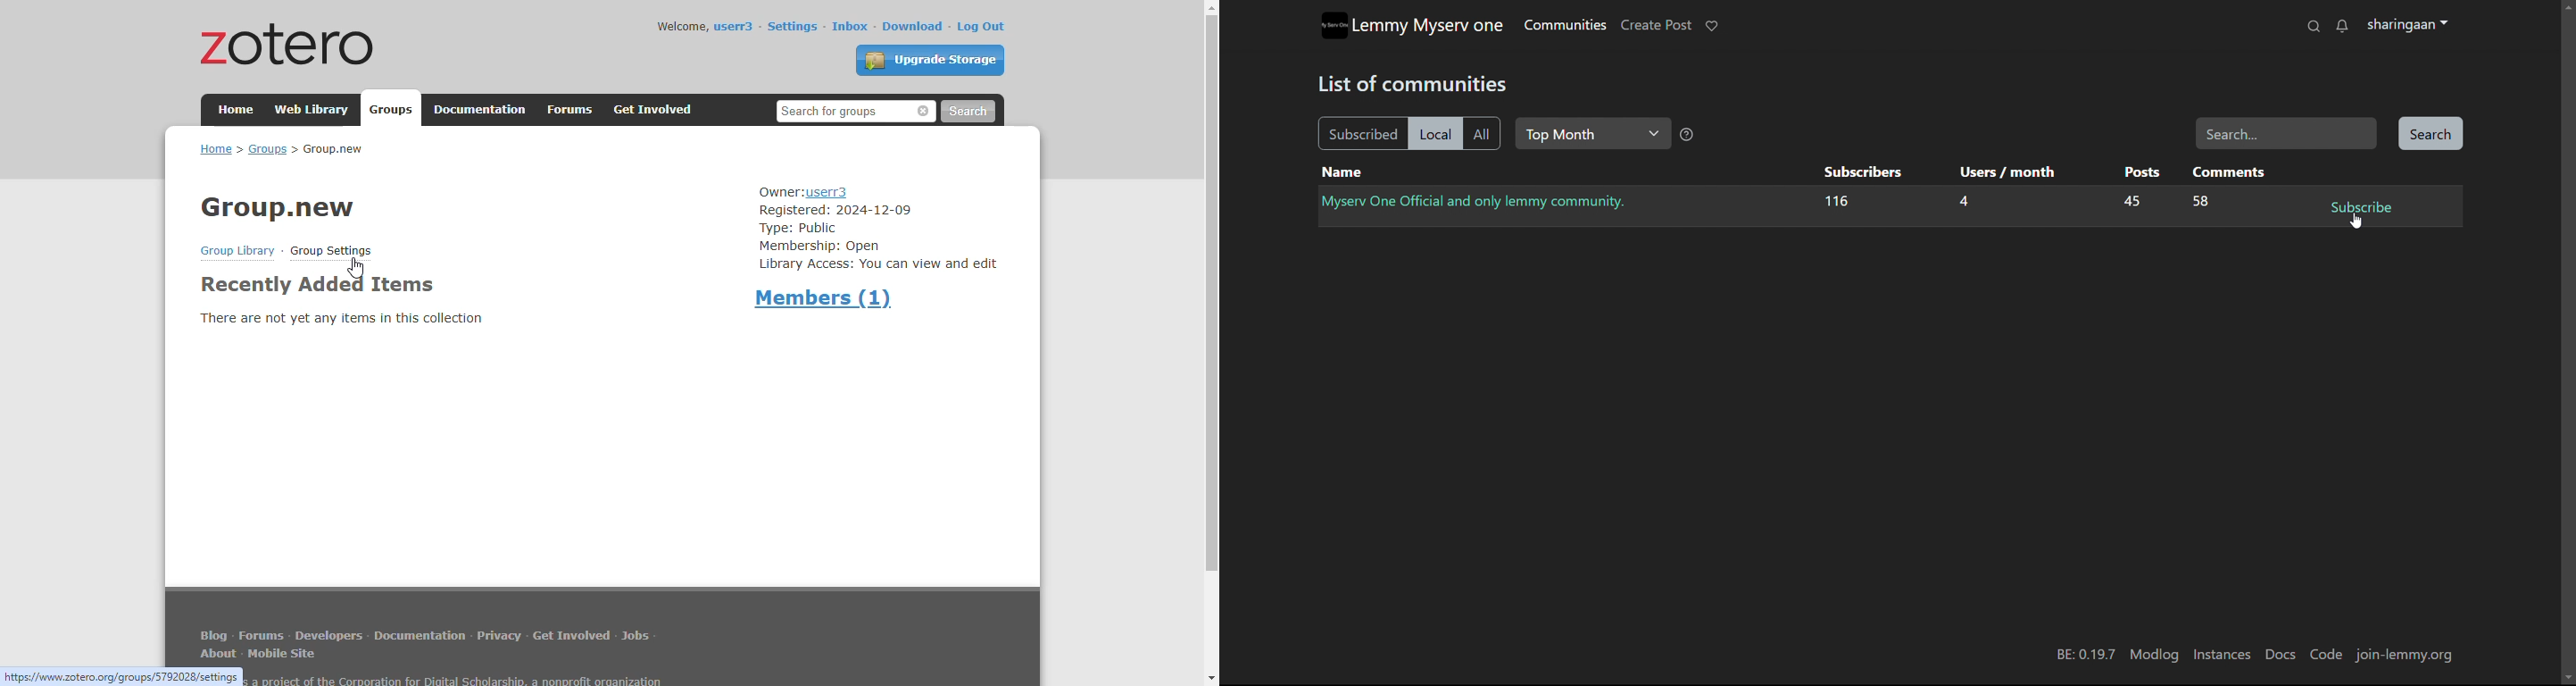 The image size is (2576, 700). Describe the element at coordinates (2408, 25) in the screenshot. I see `profile` at that location.